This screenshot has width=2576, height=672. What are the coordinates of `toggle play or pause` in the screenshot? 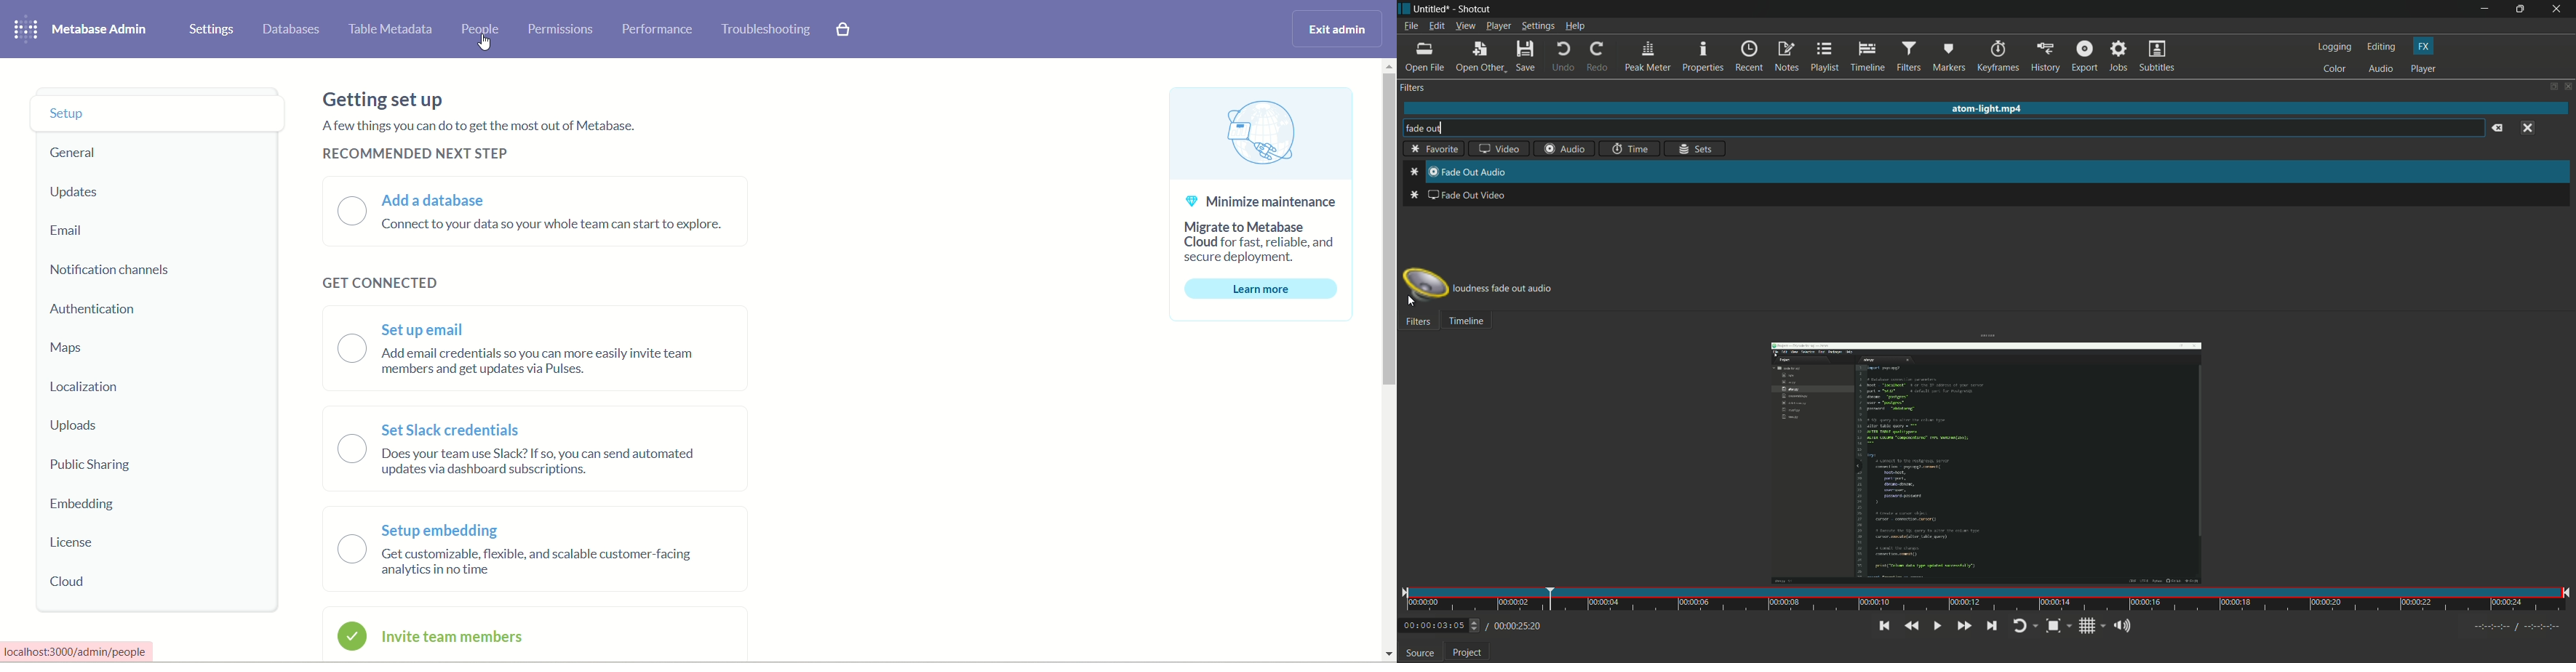 It's located at (1937, 626).